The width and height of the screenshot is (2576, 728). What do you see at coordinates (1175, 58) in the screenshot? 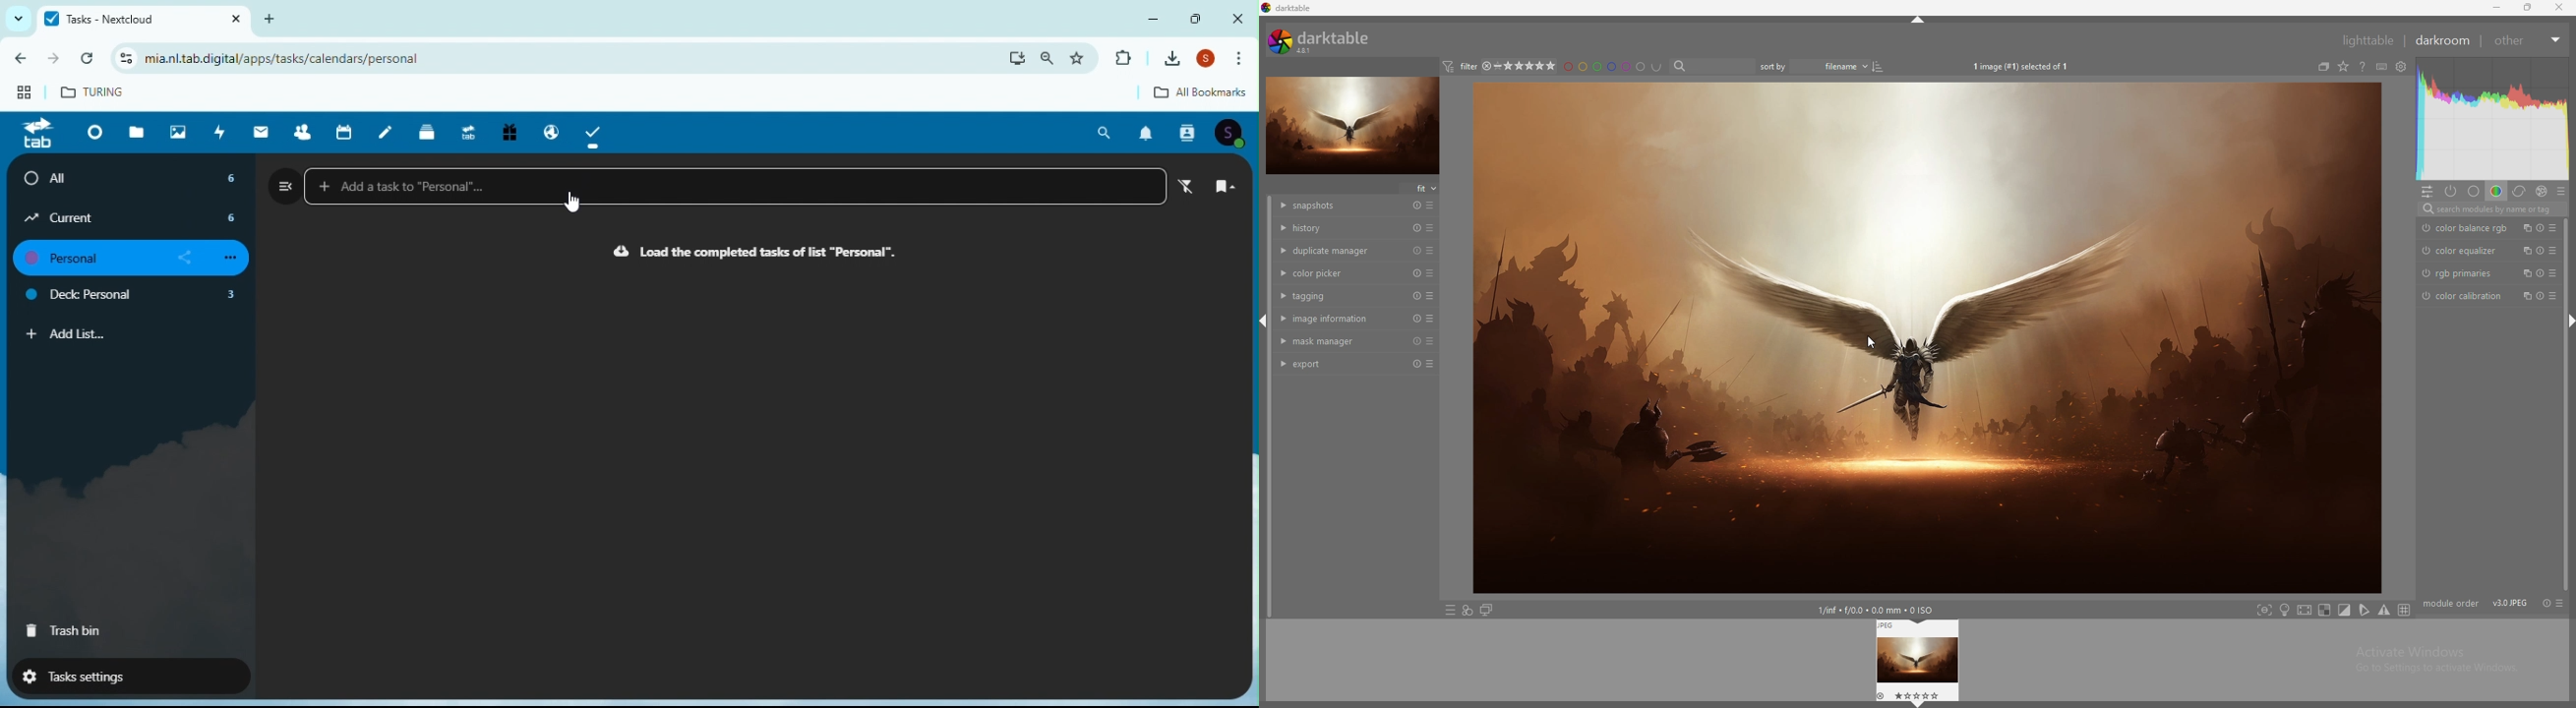
I see `Downloads` at bounding box center [1175, 58].